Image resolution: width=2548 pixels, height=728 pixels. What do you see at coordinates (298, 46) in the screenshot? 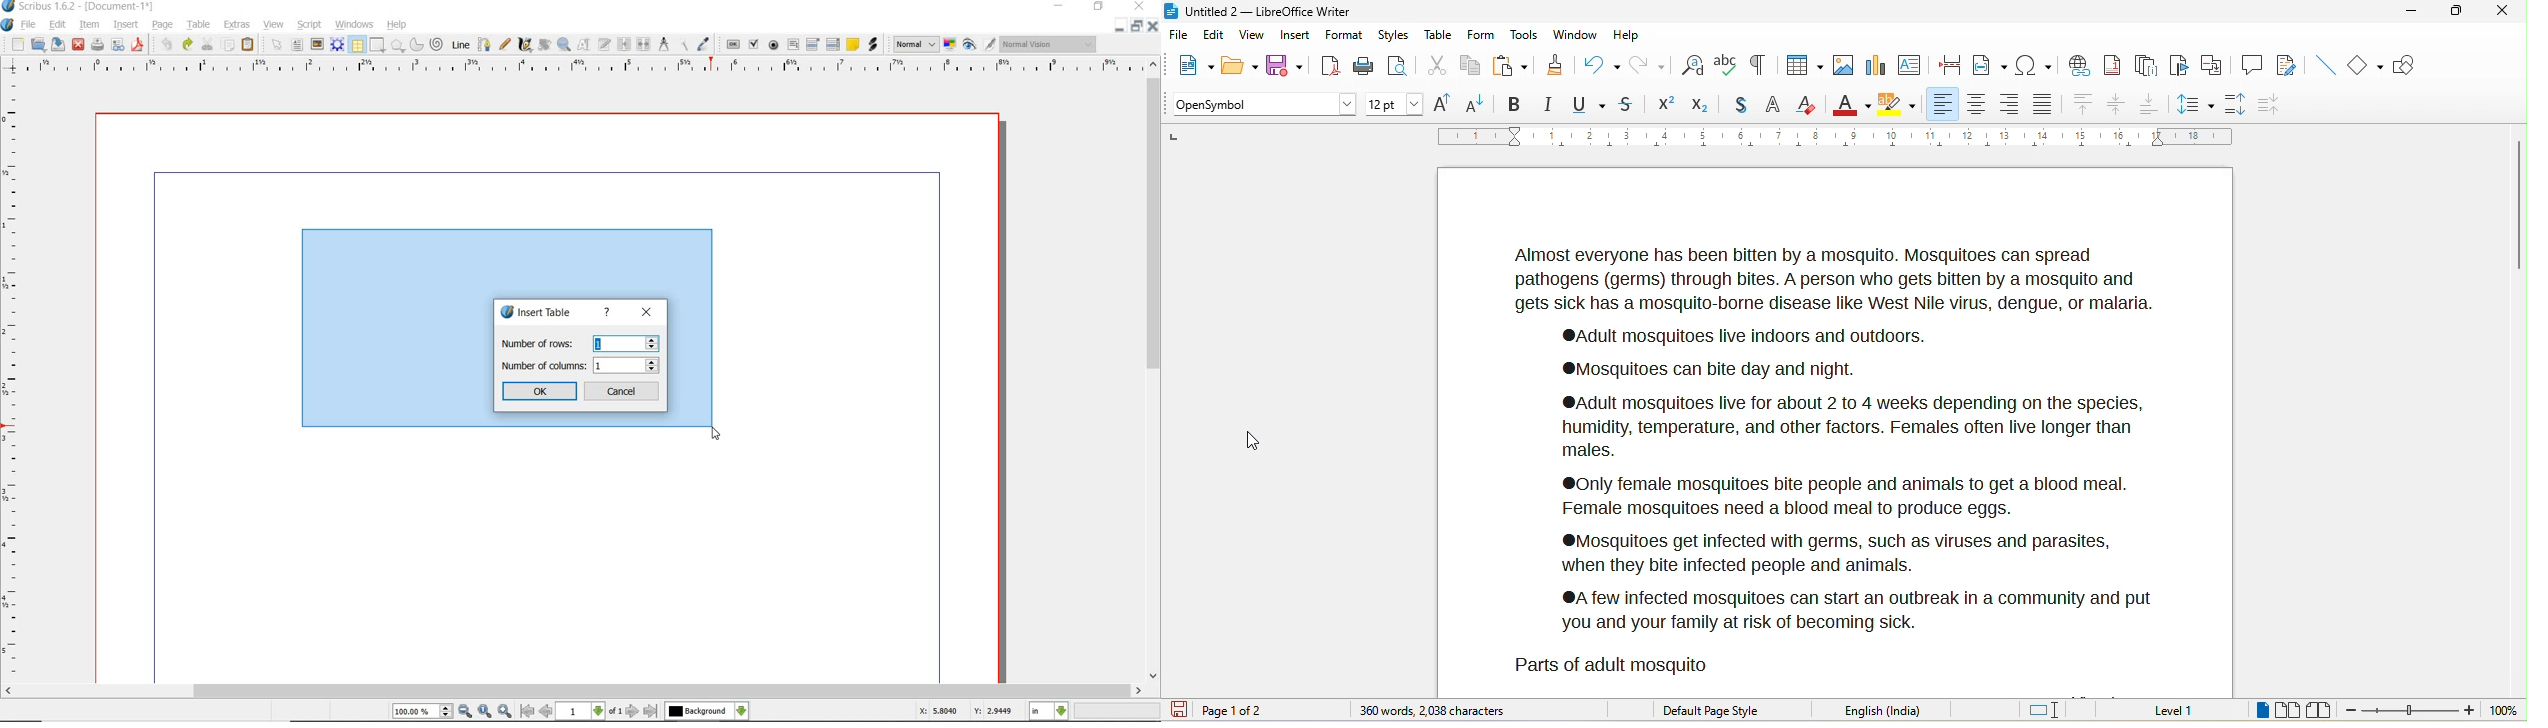
I see `text frame` at bounding box center [298, 46].